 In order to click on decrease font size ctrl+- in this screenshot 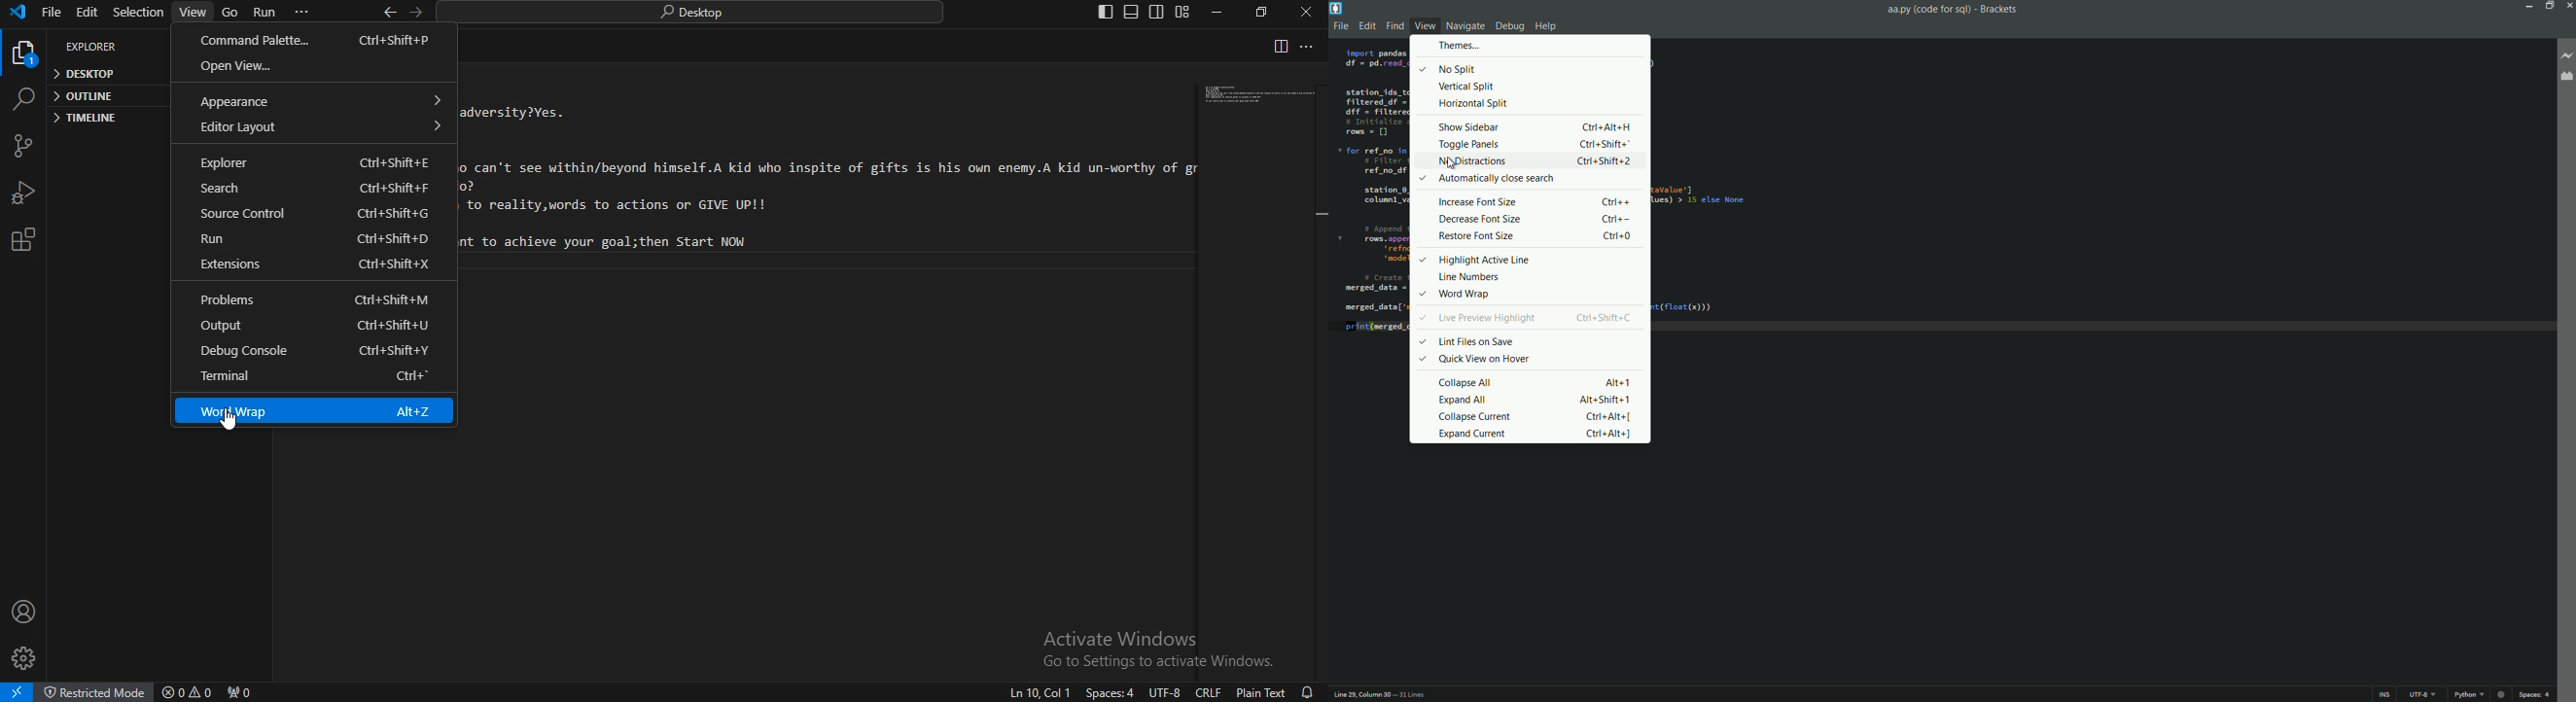, I will do `click(1535, 217)`.